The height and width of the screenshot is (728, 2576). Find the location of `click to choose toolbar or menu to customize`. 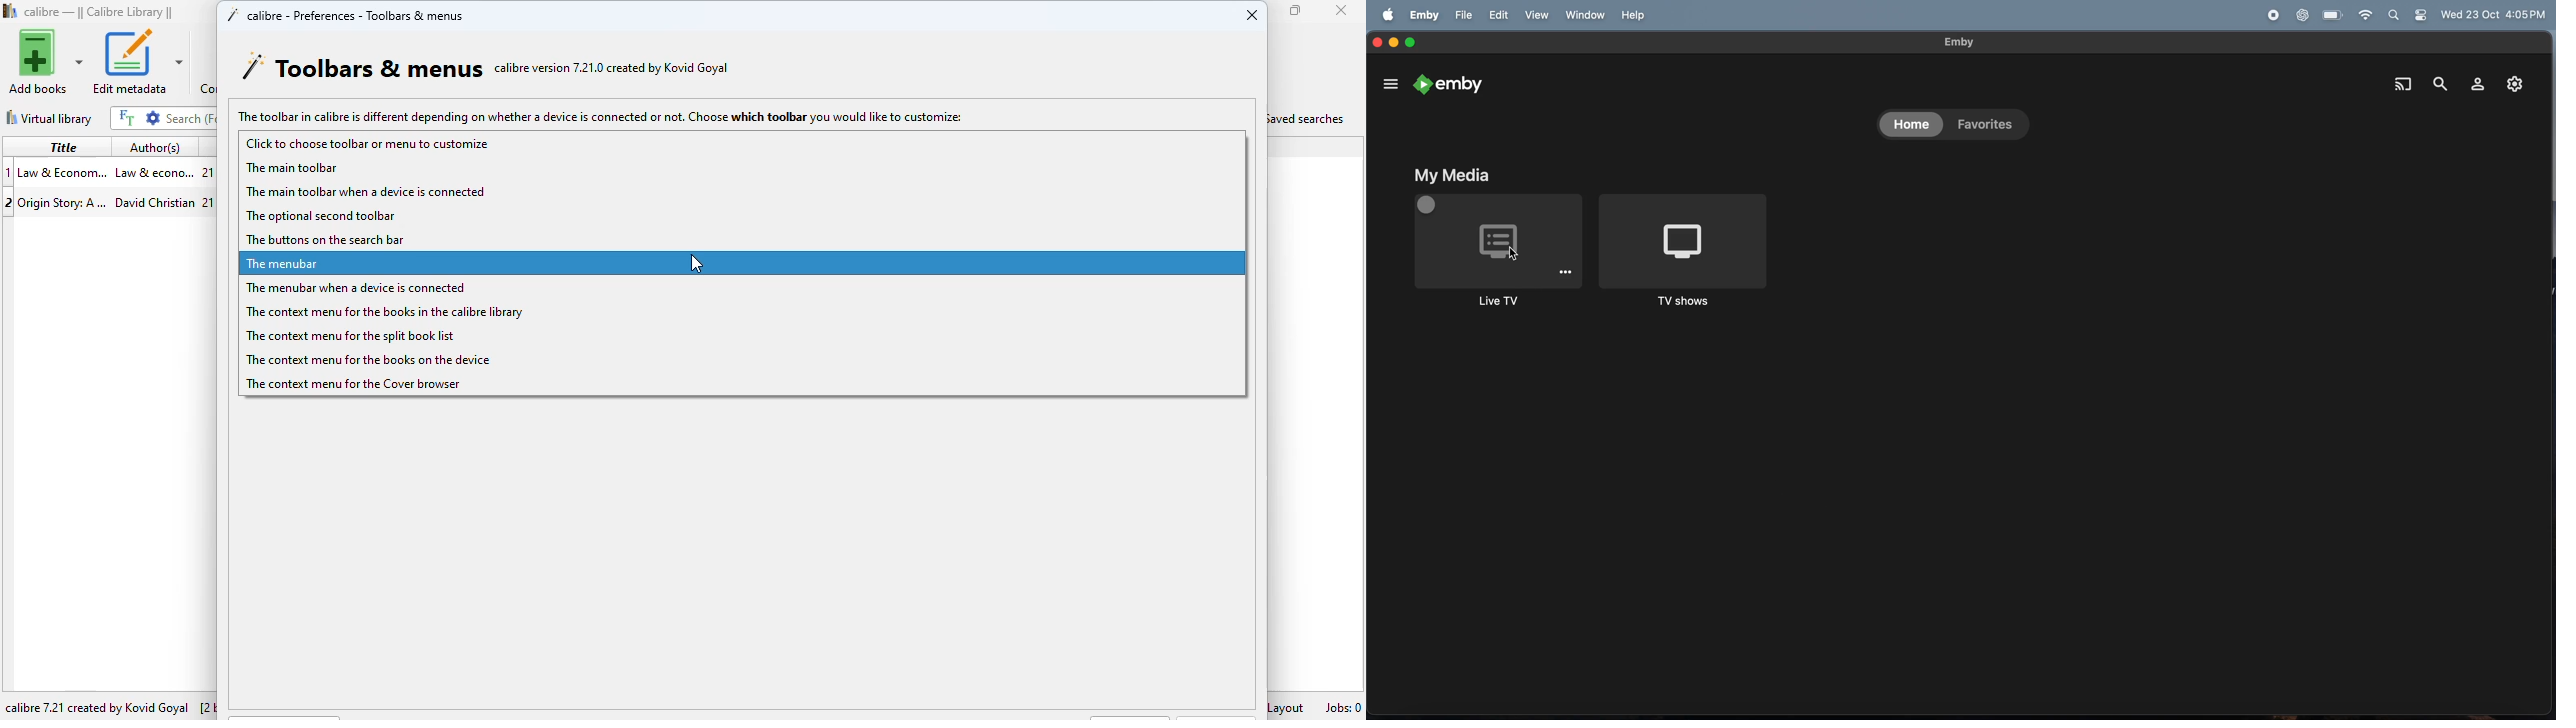

click to choose toolbar or menu to customize is located at coordinates (384, 142).